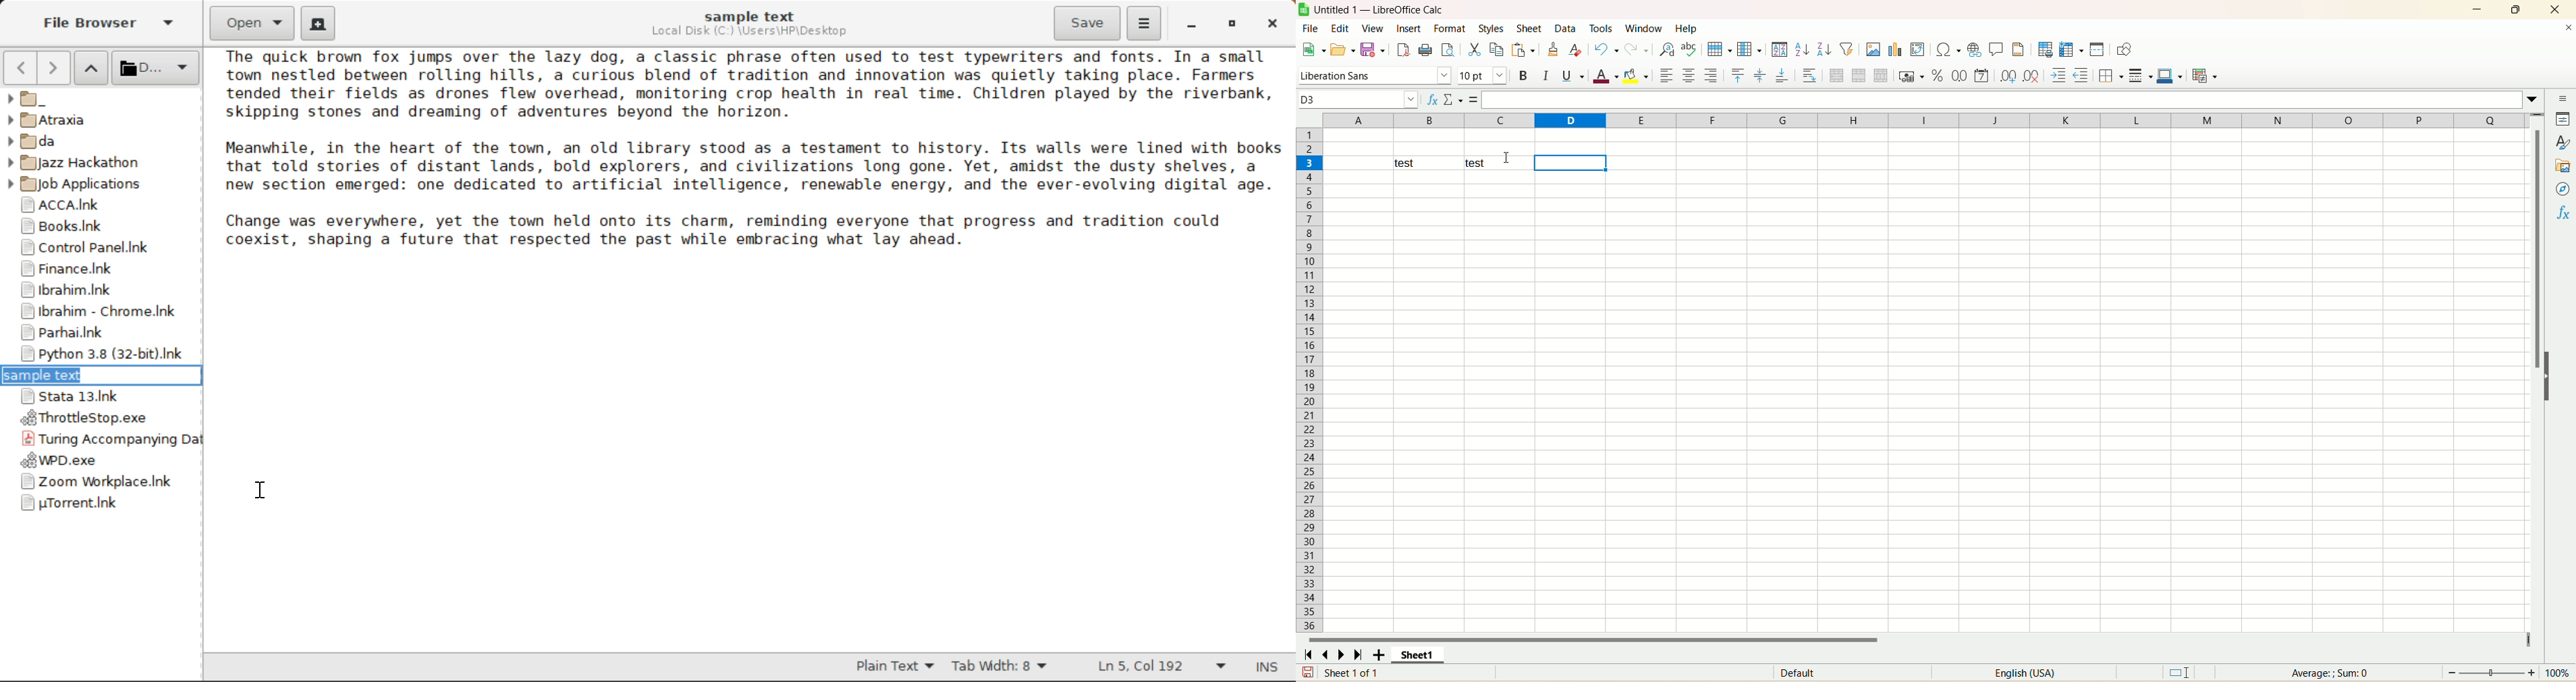 Image resolution: width=2576 pixels, height=700 pixels. I want to click on insert image, so click(1873, 49).